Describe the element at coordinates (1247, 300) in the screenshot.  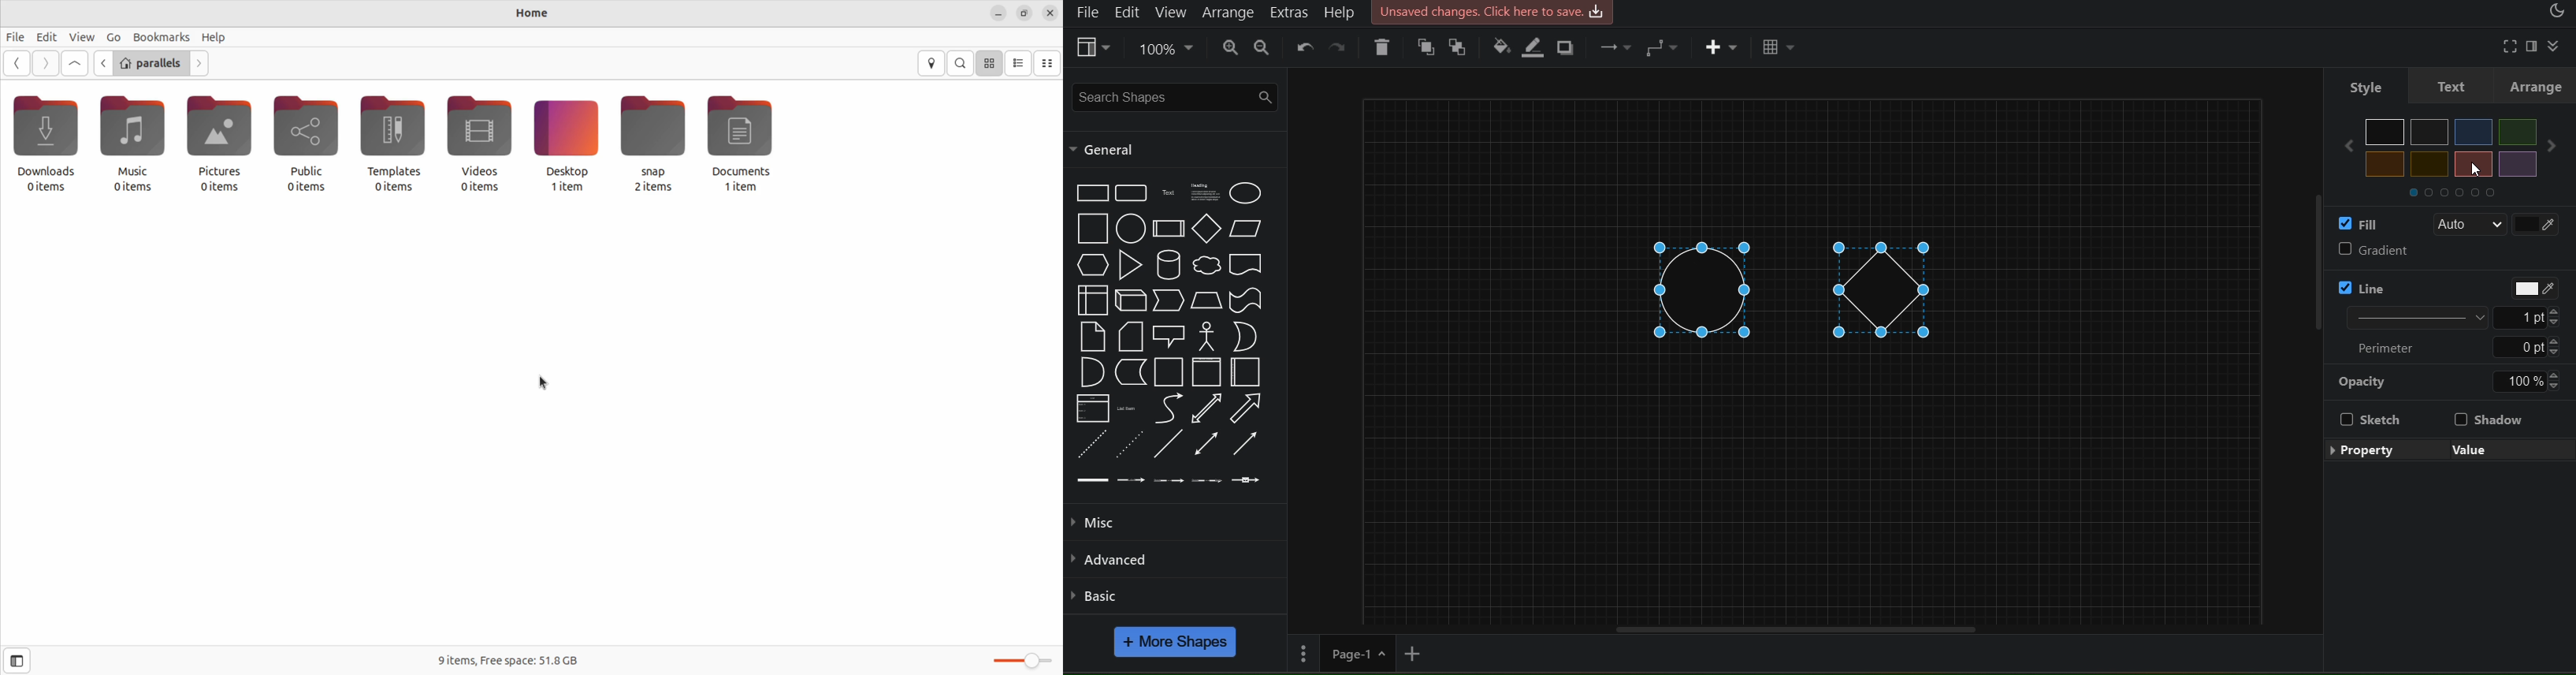
I see `Tape` at that location.